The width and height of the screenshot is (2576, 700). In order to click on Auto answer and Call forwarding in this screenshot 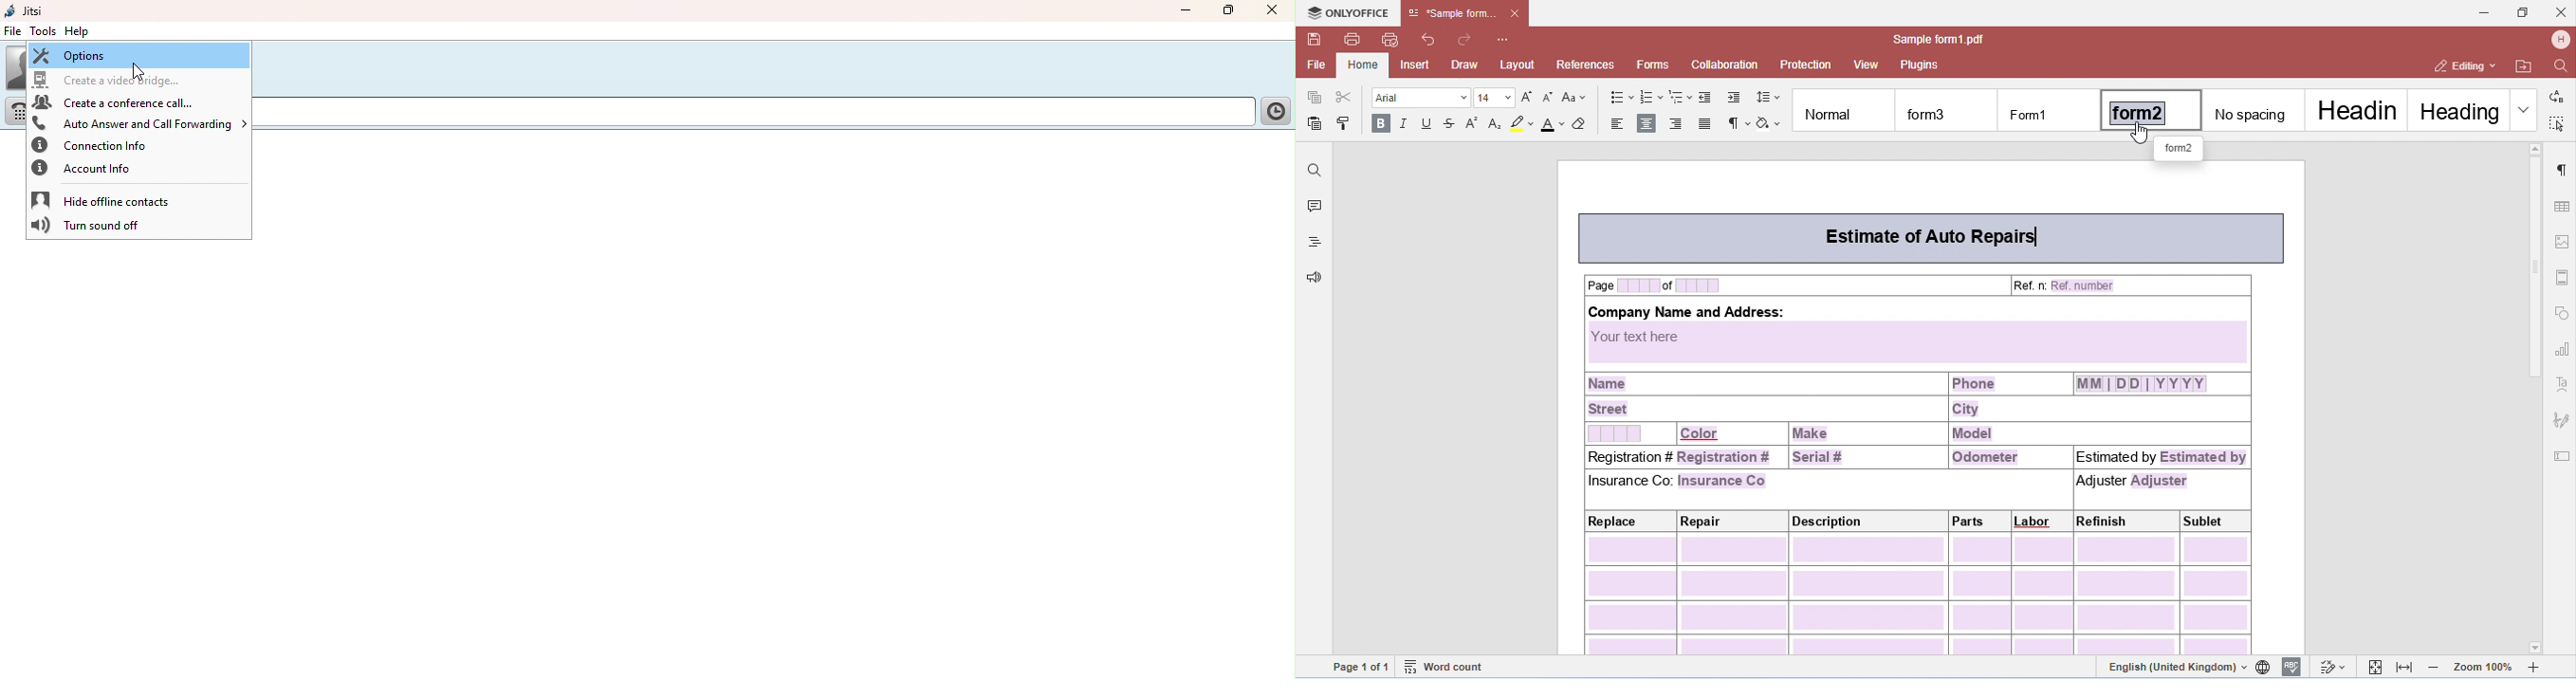, I will do `click(139, 121)`.